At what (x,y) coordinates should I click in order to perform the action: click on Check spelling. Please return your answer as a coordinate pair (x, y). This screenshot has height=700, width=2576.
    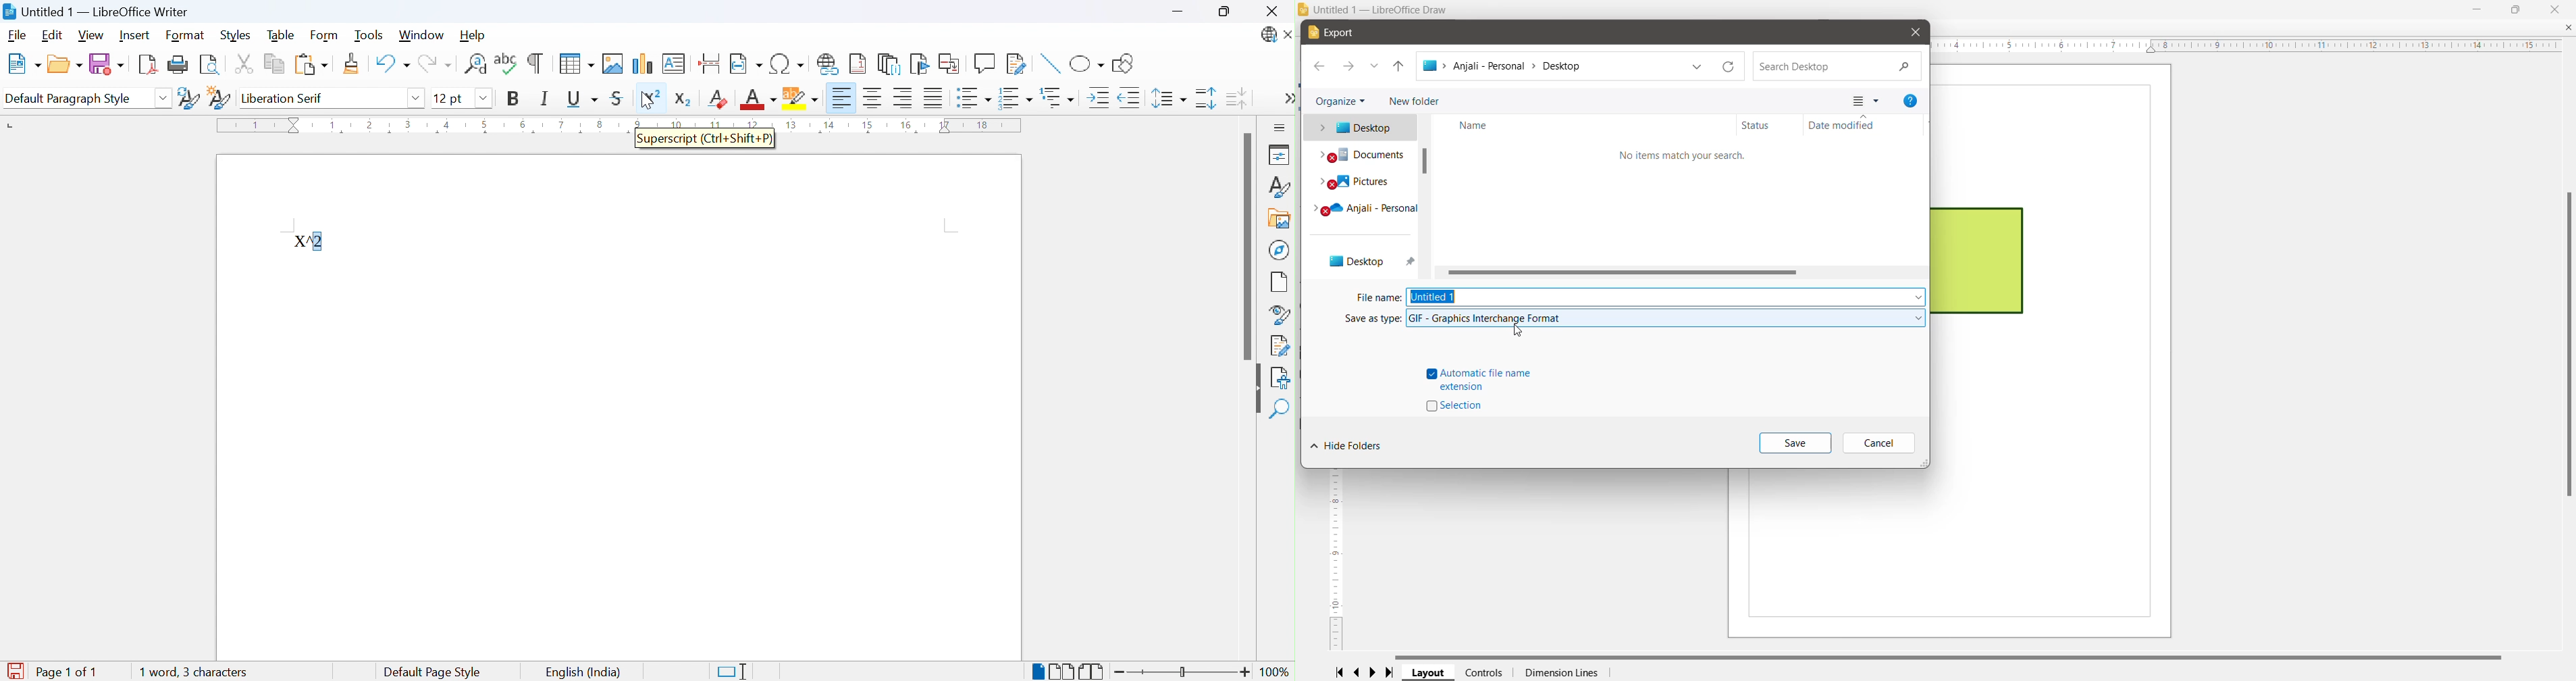
    Looking at the image, I should click on (508, 63).